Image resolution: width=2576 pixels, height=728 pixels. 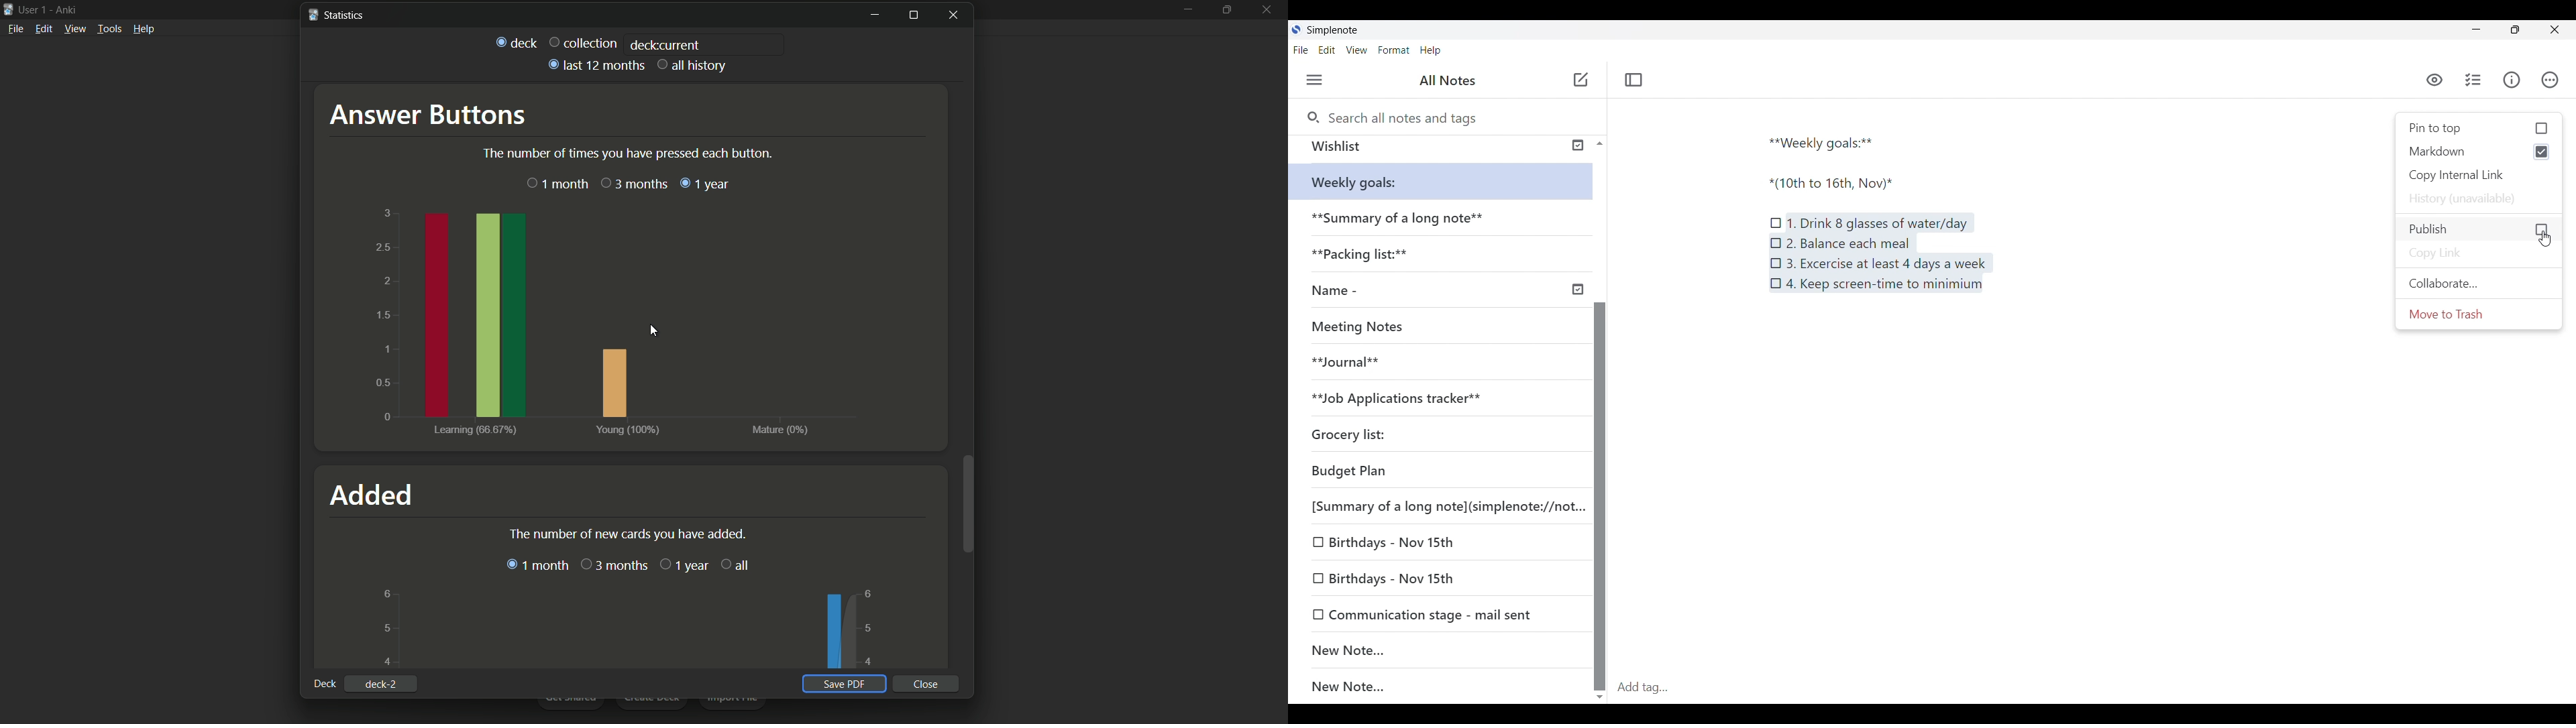 I want to click on Wishlist, so click(x=1437, y=146).